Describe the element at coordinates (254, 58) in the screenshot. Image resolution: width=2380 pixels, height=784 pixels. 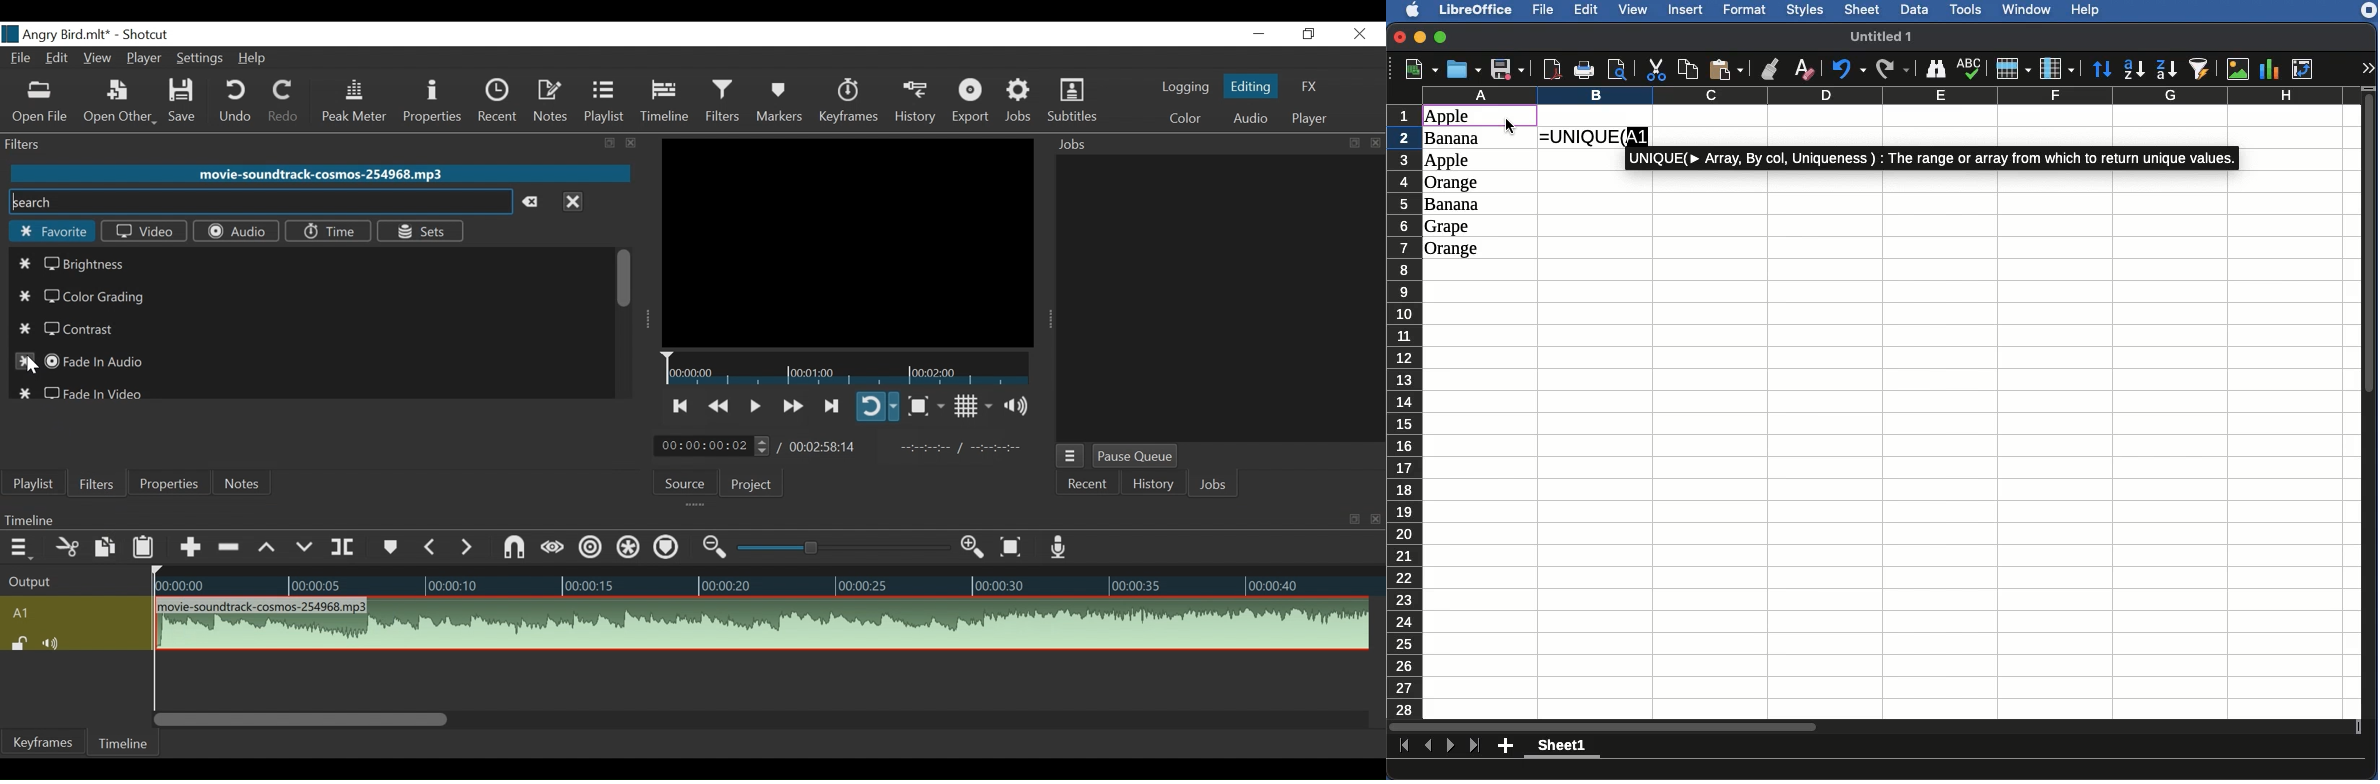
I see `Help` at that location.